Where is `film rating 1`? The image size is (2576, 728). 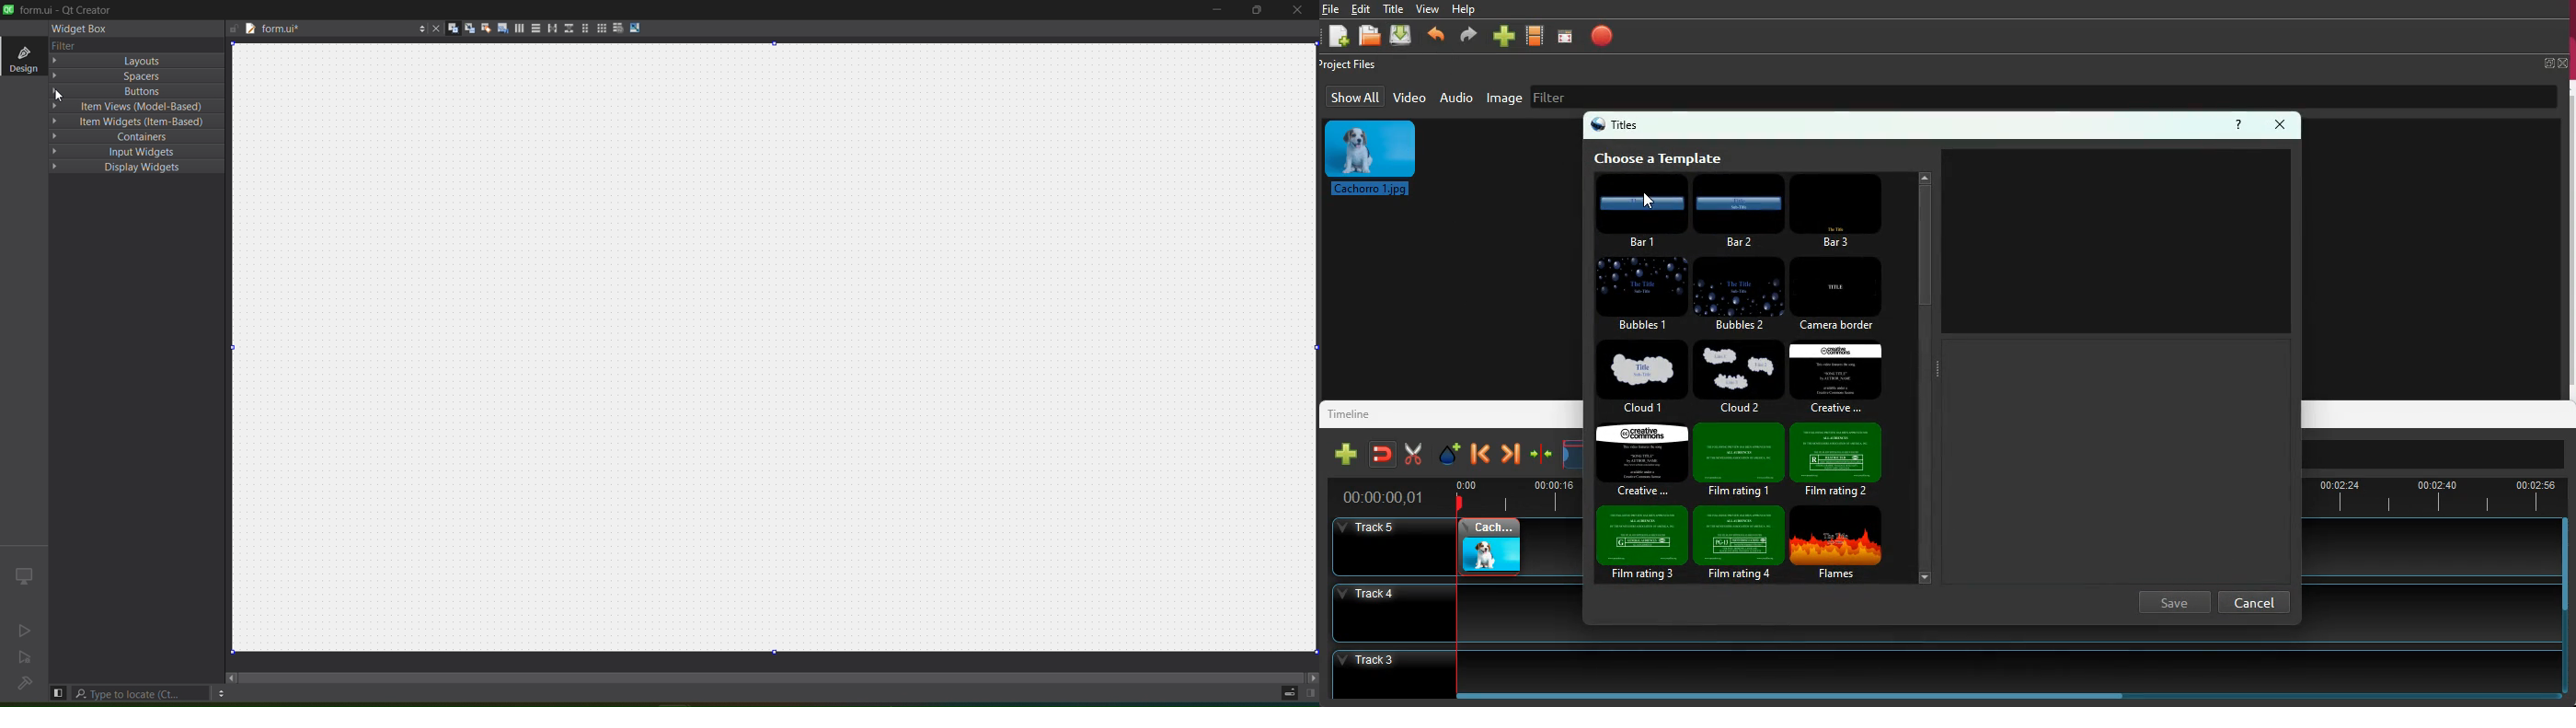 film rating 1 is located at coordinates (1740, 459).